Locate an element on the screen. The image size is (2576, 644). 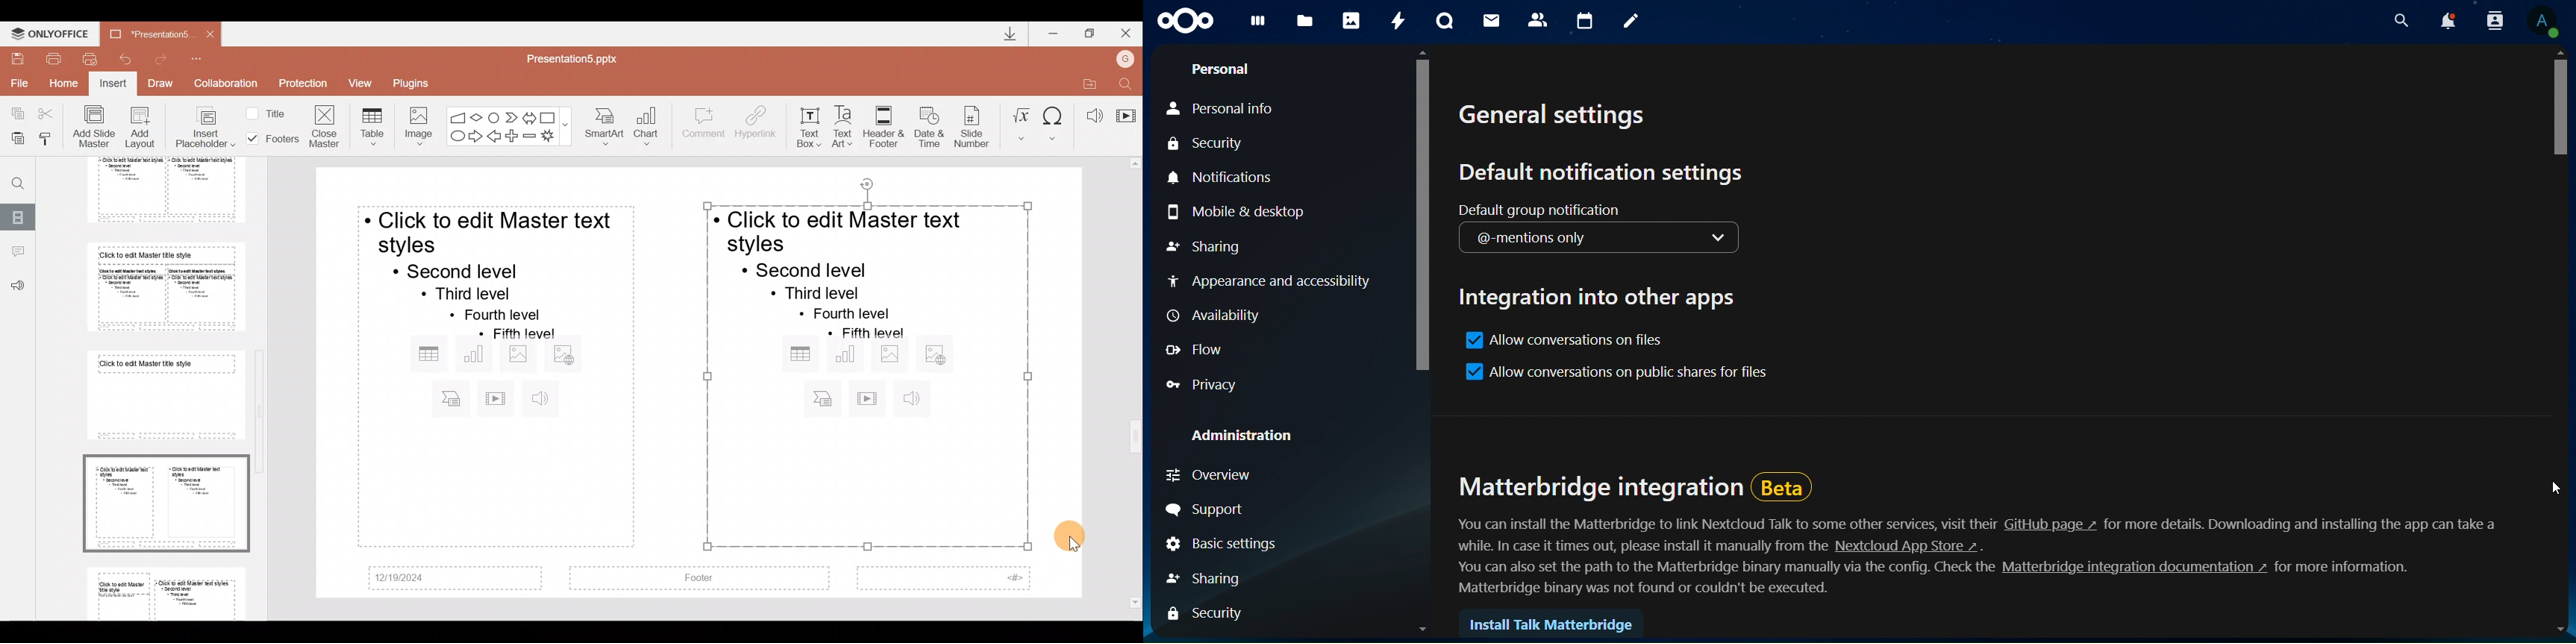
Symbol is located at coordinates (1055, 122).